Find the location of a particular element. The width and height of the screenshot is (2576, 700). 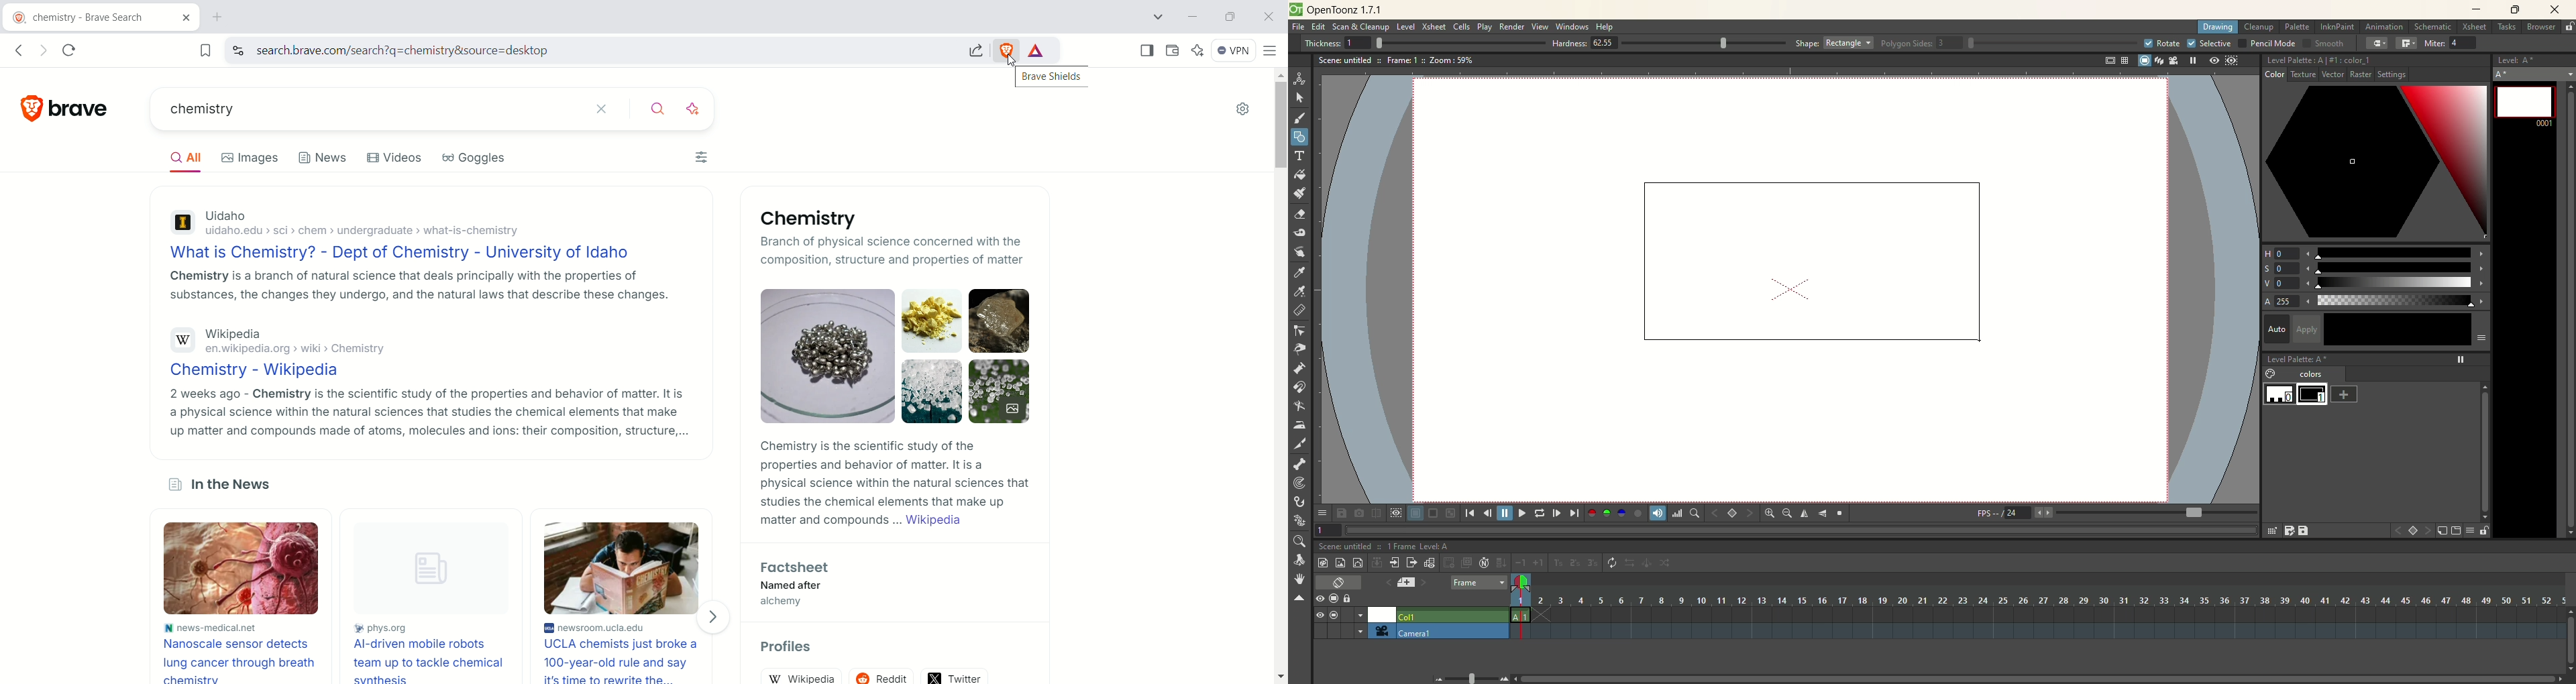

play is located at coordinates (1520, 513).